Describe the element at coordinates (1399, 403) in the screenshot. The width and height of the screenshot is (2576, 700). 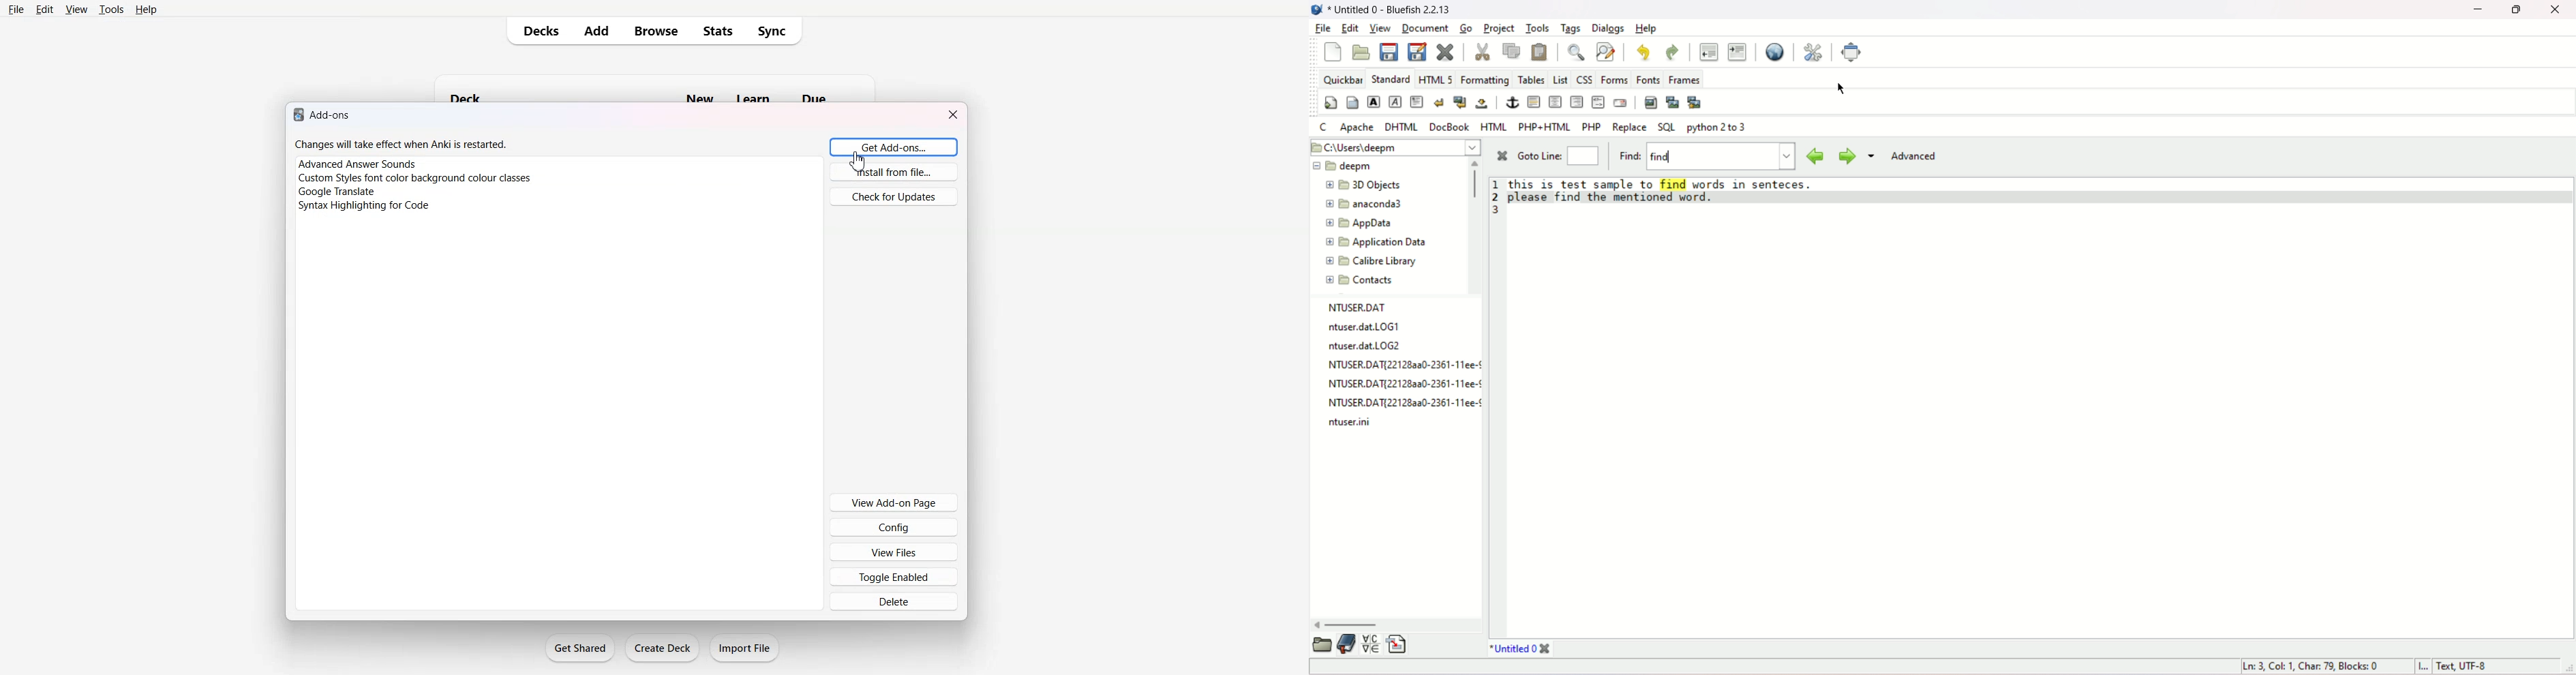
I see `NTUSER.DAT{22128320-2361-11ee-¢` at that location.